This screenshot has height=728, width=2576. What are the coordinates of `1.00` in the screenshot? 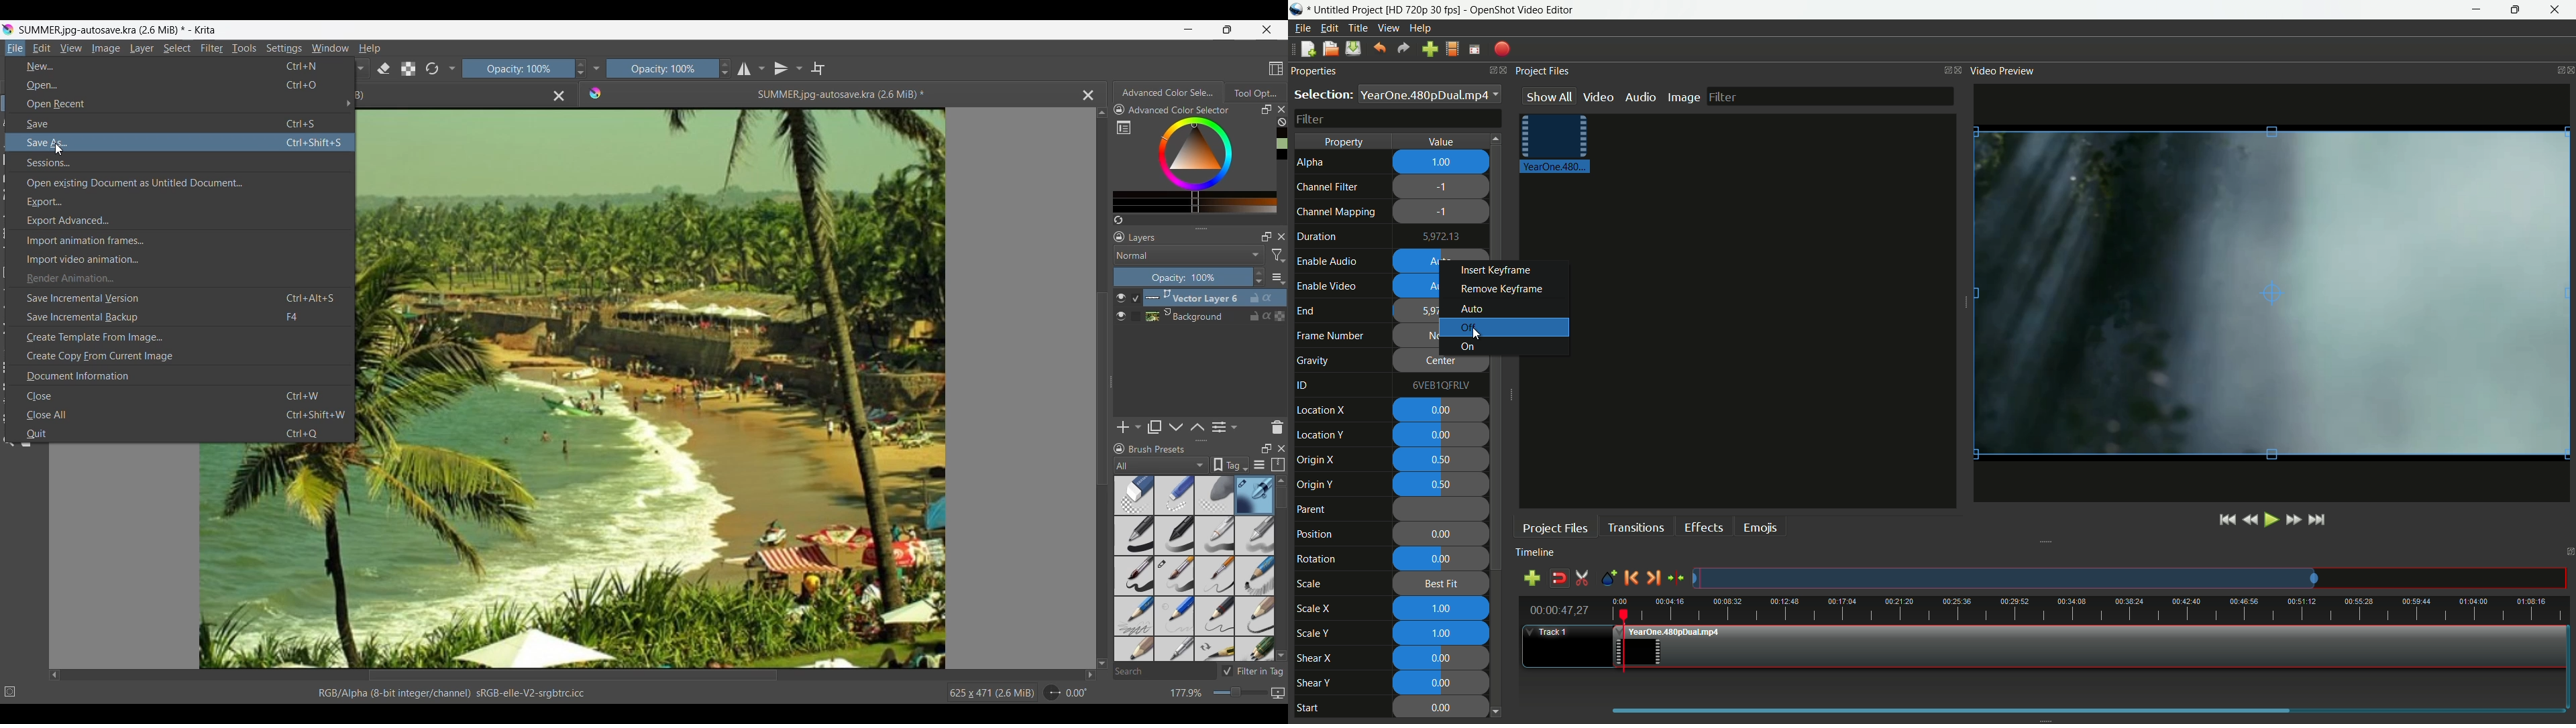 It's located at (1443, 164).